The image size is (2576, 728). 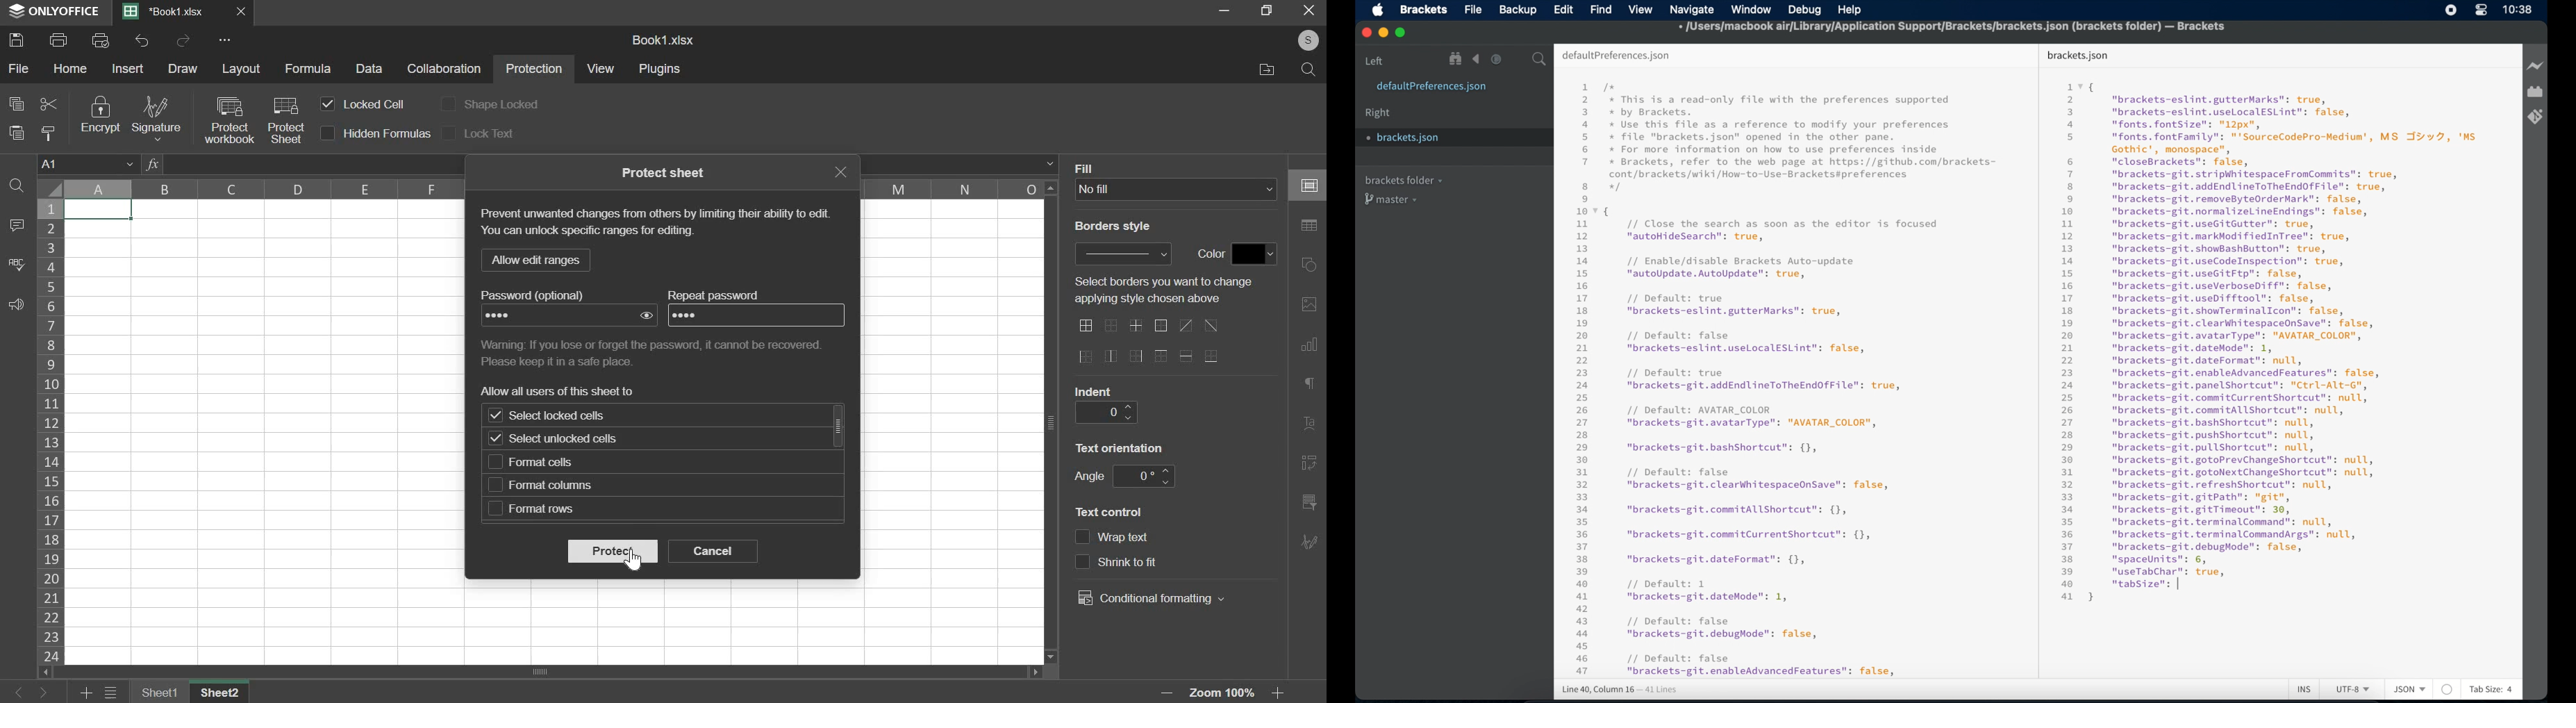 What do you see at coordinates (2189, 586) in the screenshot?
I see `Cursor` at bounding box center [2189, 586].